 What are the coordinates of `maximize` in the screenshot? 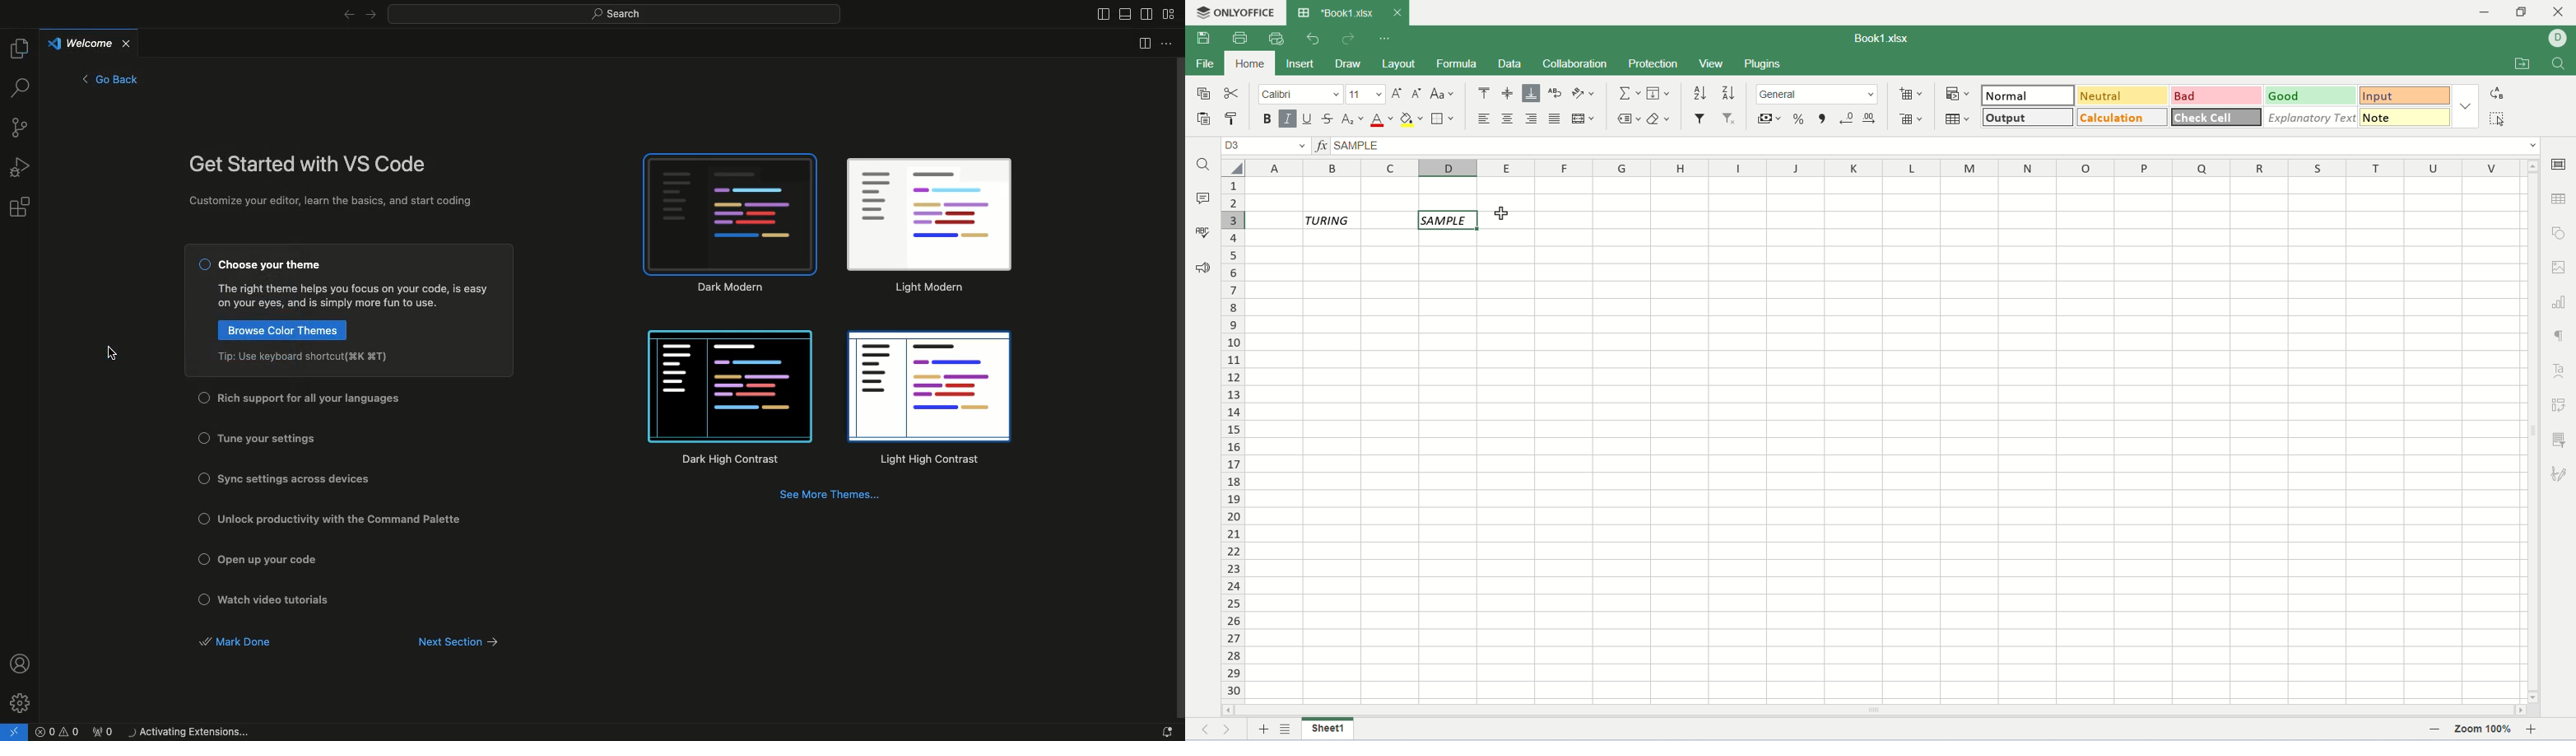 It's located at (2526, 14).